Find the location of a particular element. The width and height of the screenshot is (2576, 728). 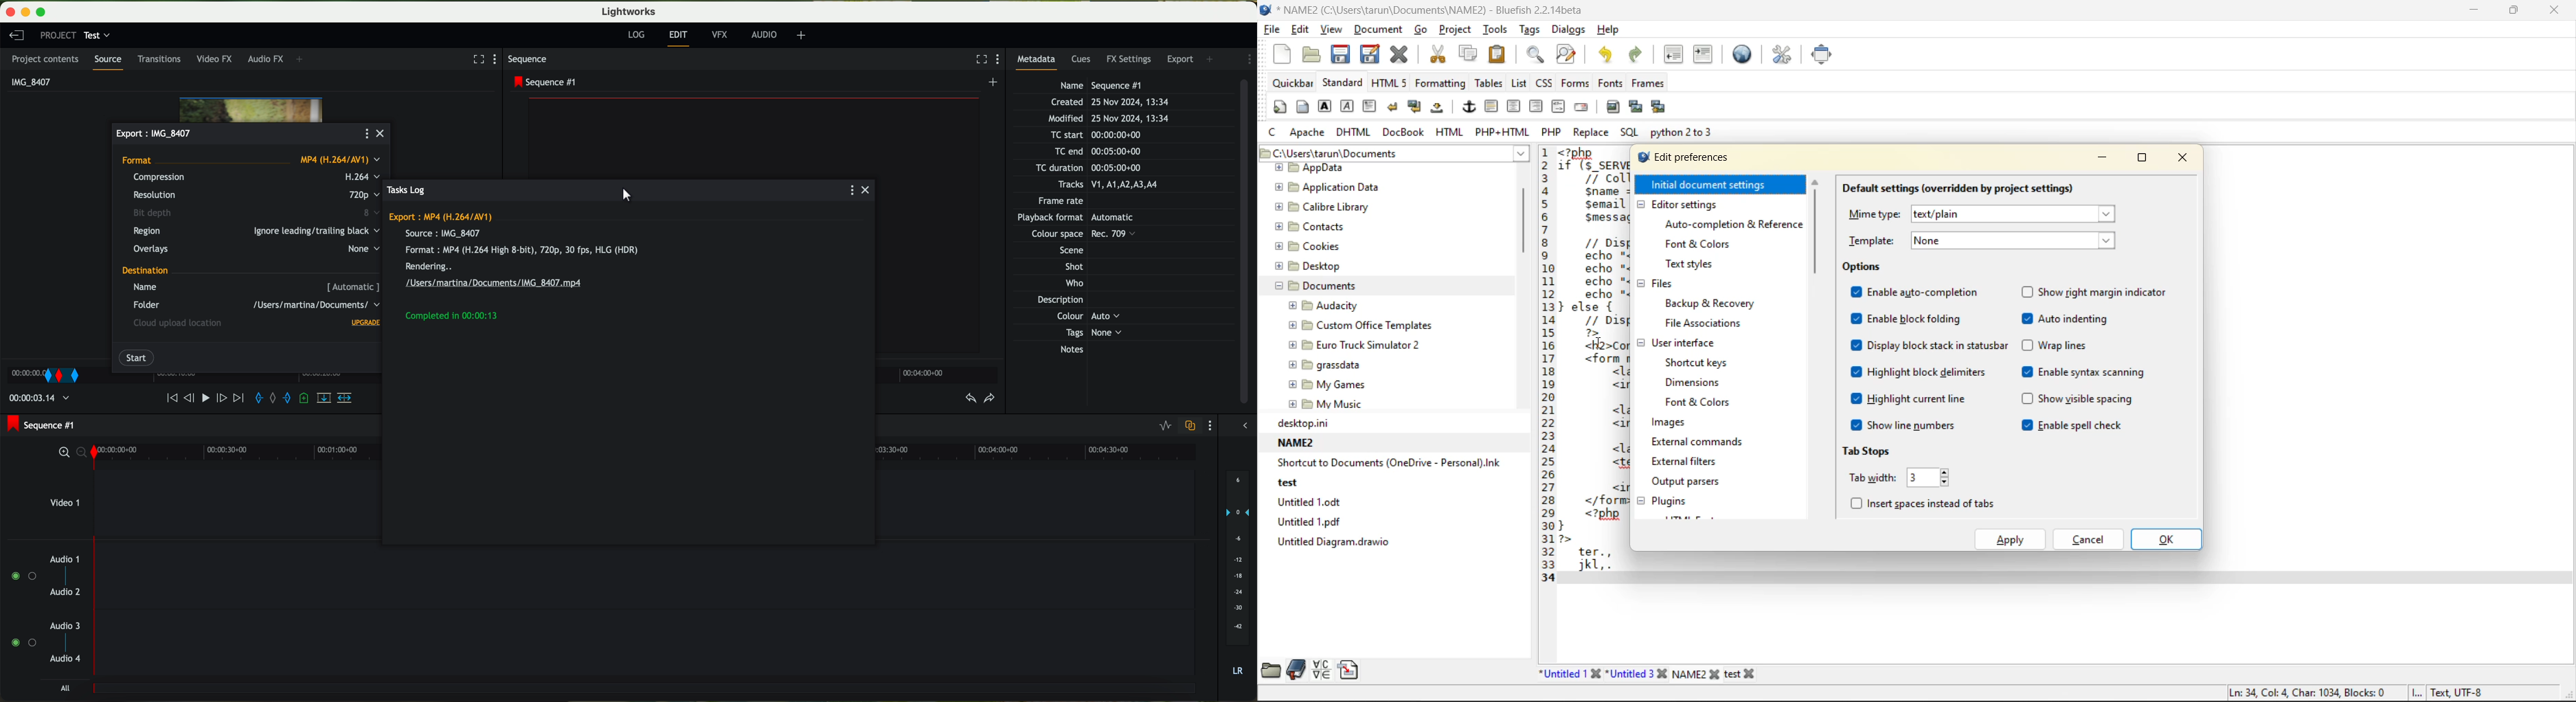

close program is located at coordinates (9, 12).